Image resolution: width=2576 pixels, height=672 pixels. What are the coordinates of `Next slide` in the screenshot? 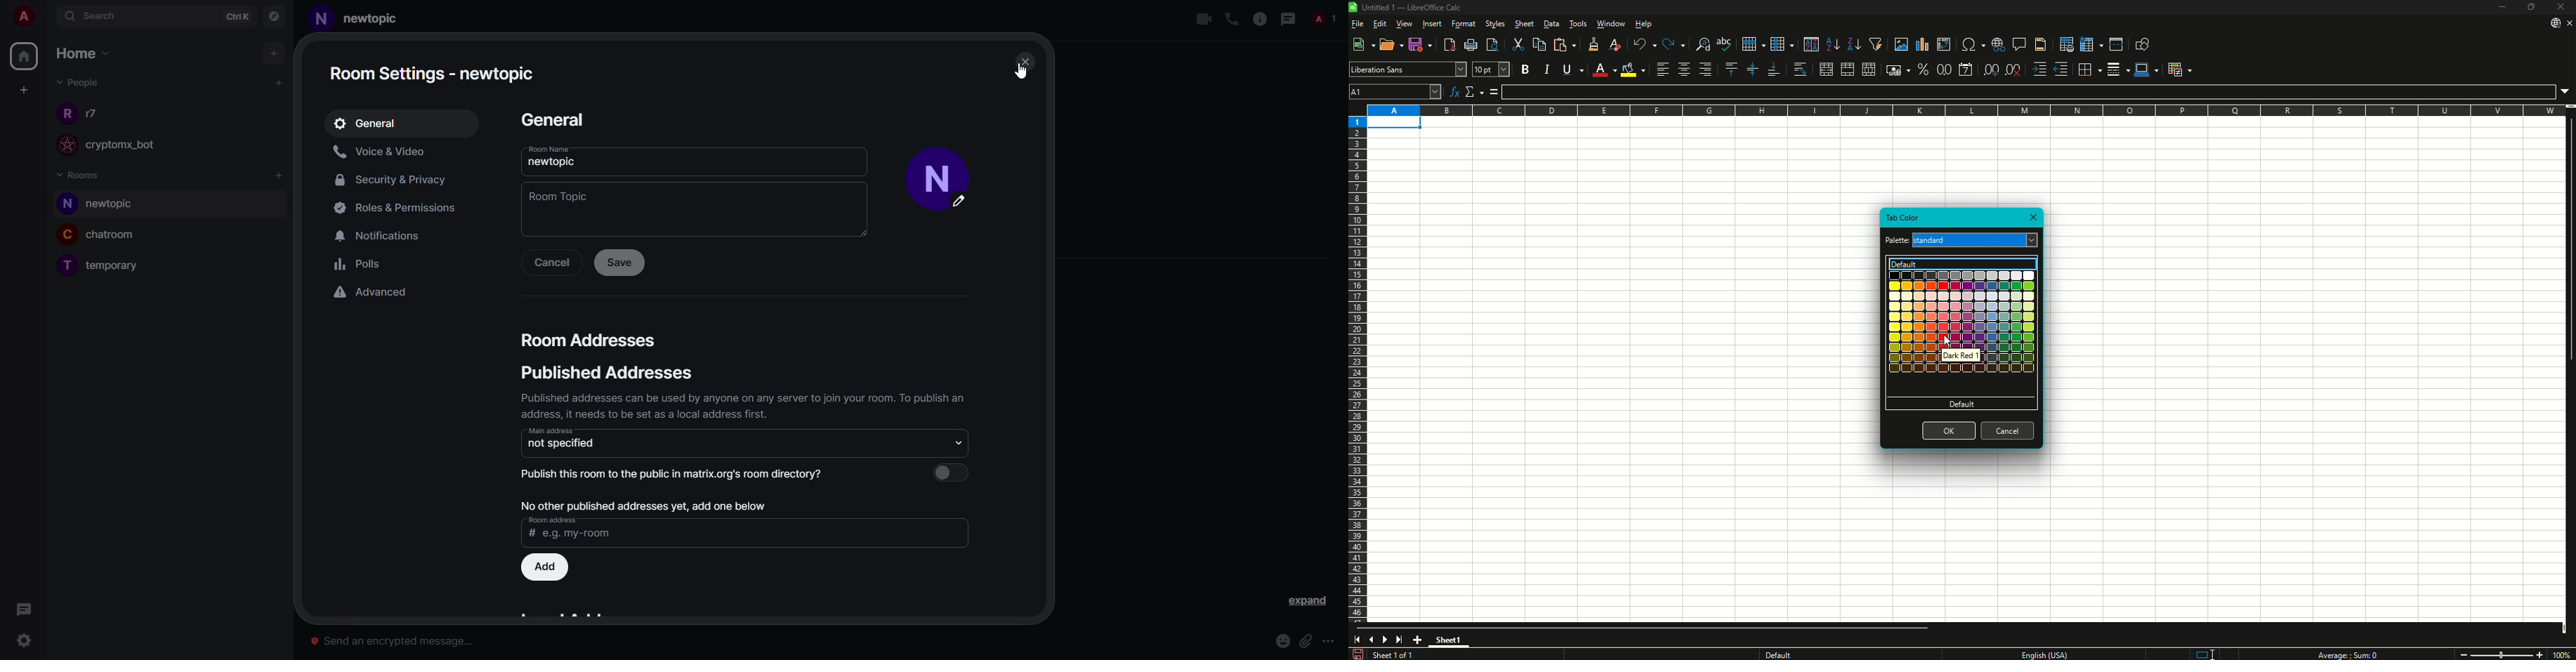 It's located at (1384, 639).